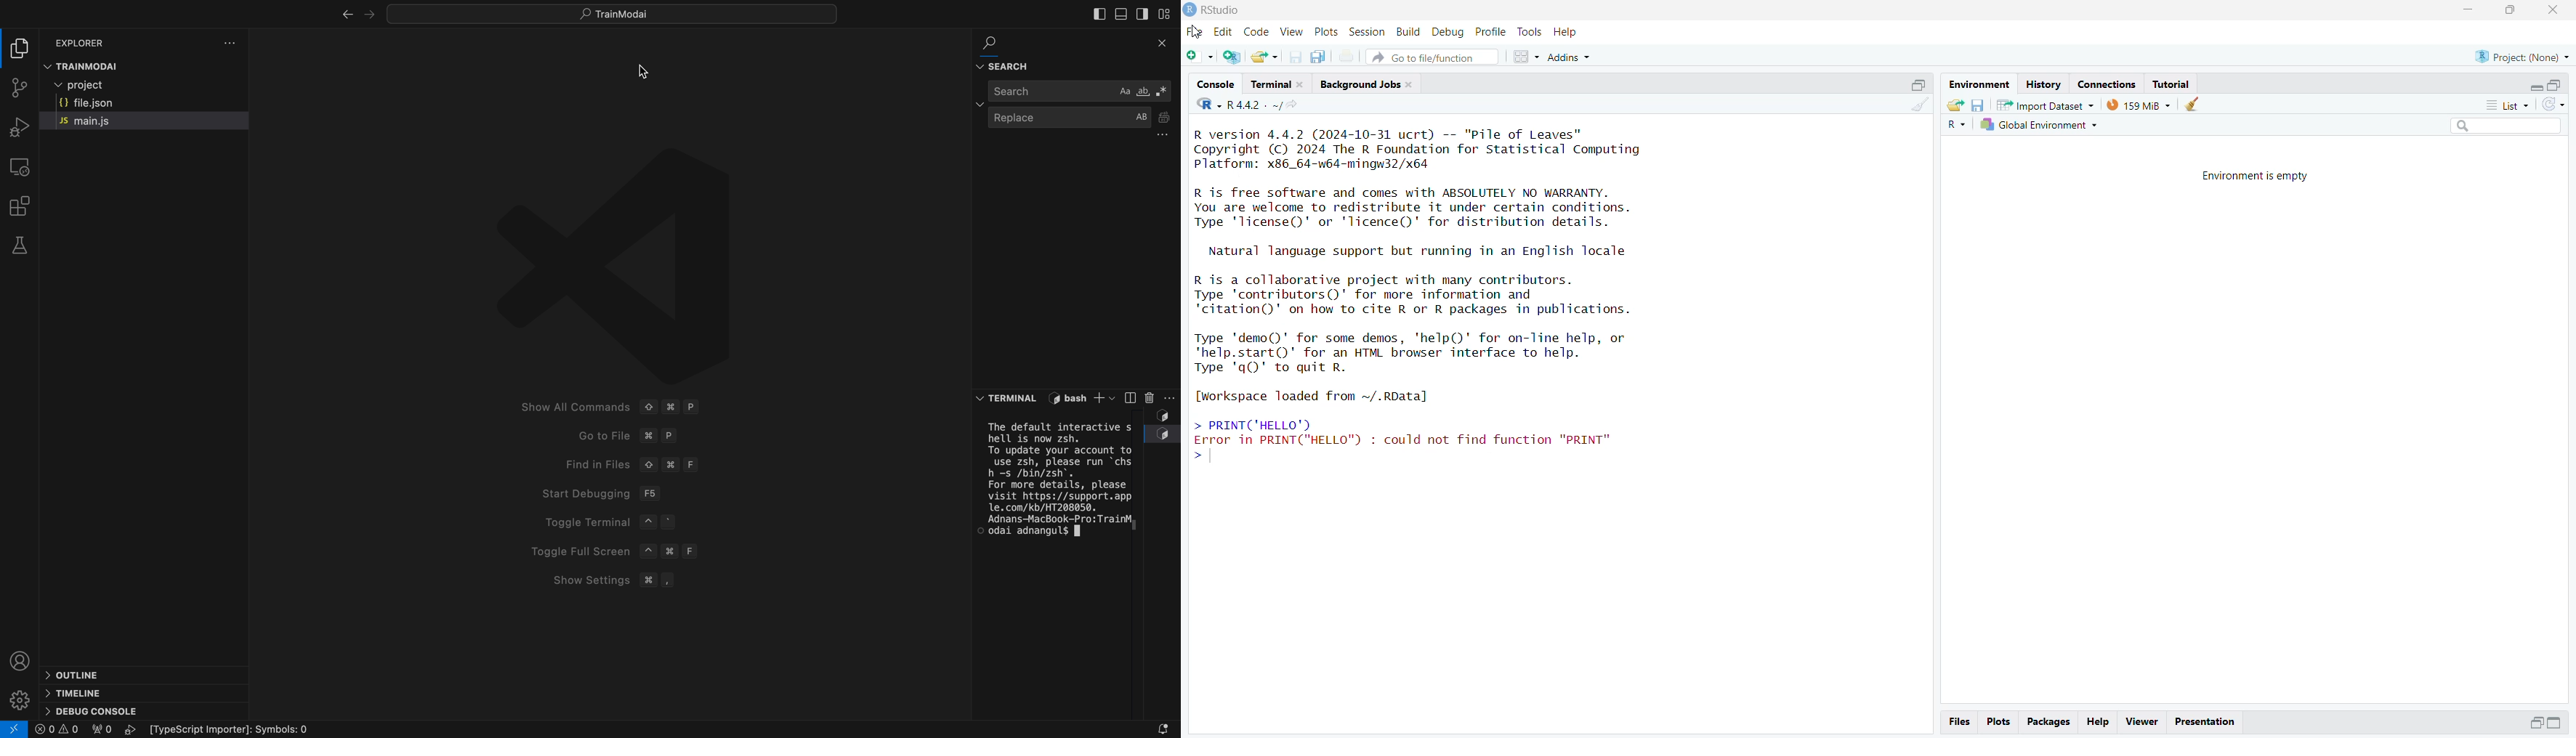 This screenshot has height=756, width=2576. I want to click on searchbar, so click(618, 15).